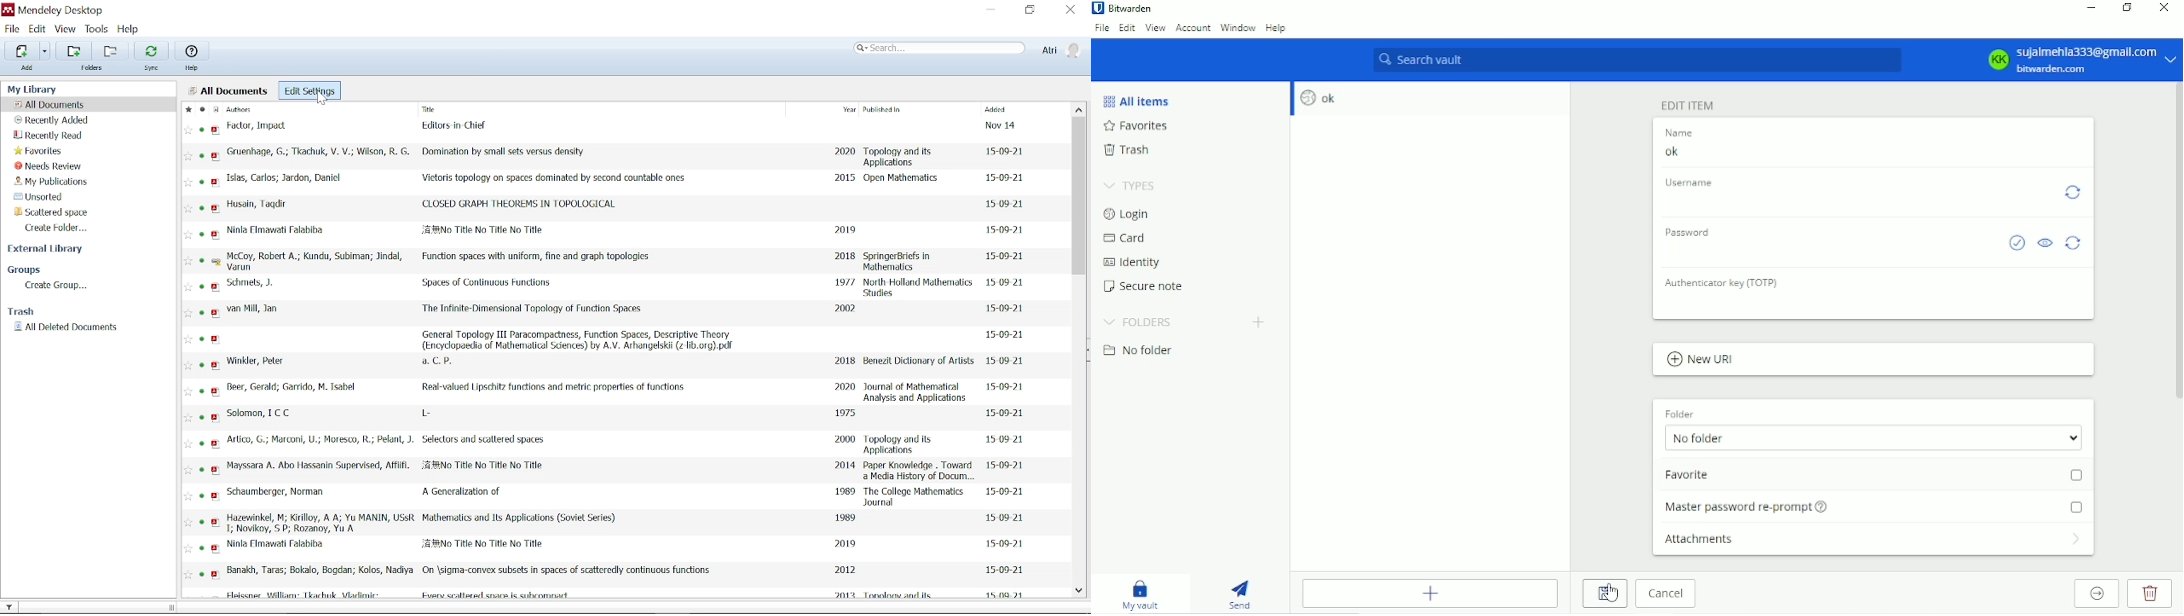 This screenshot has width=2184, height=616. I want to click on mark as favorite option unlicked, so click(1876, 473).